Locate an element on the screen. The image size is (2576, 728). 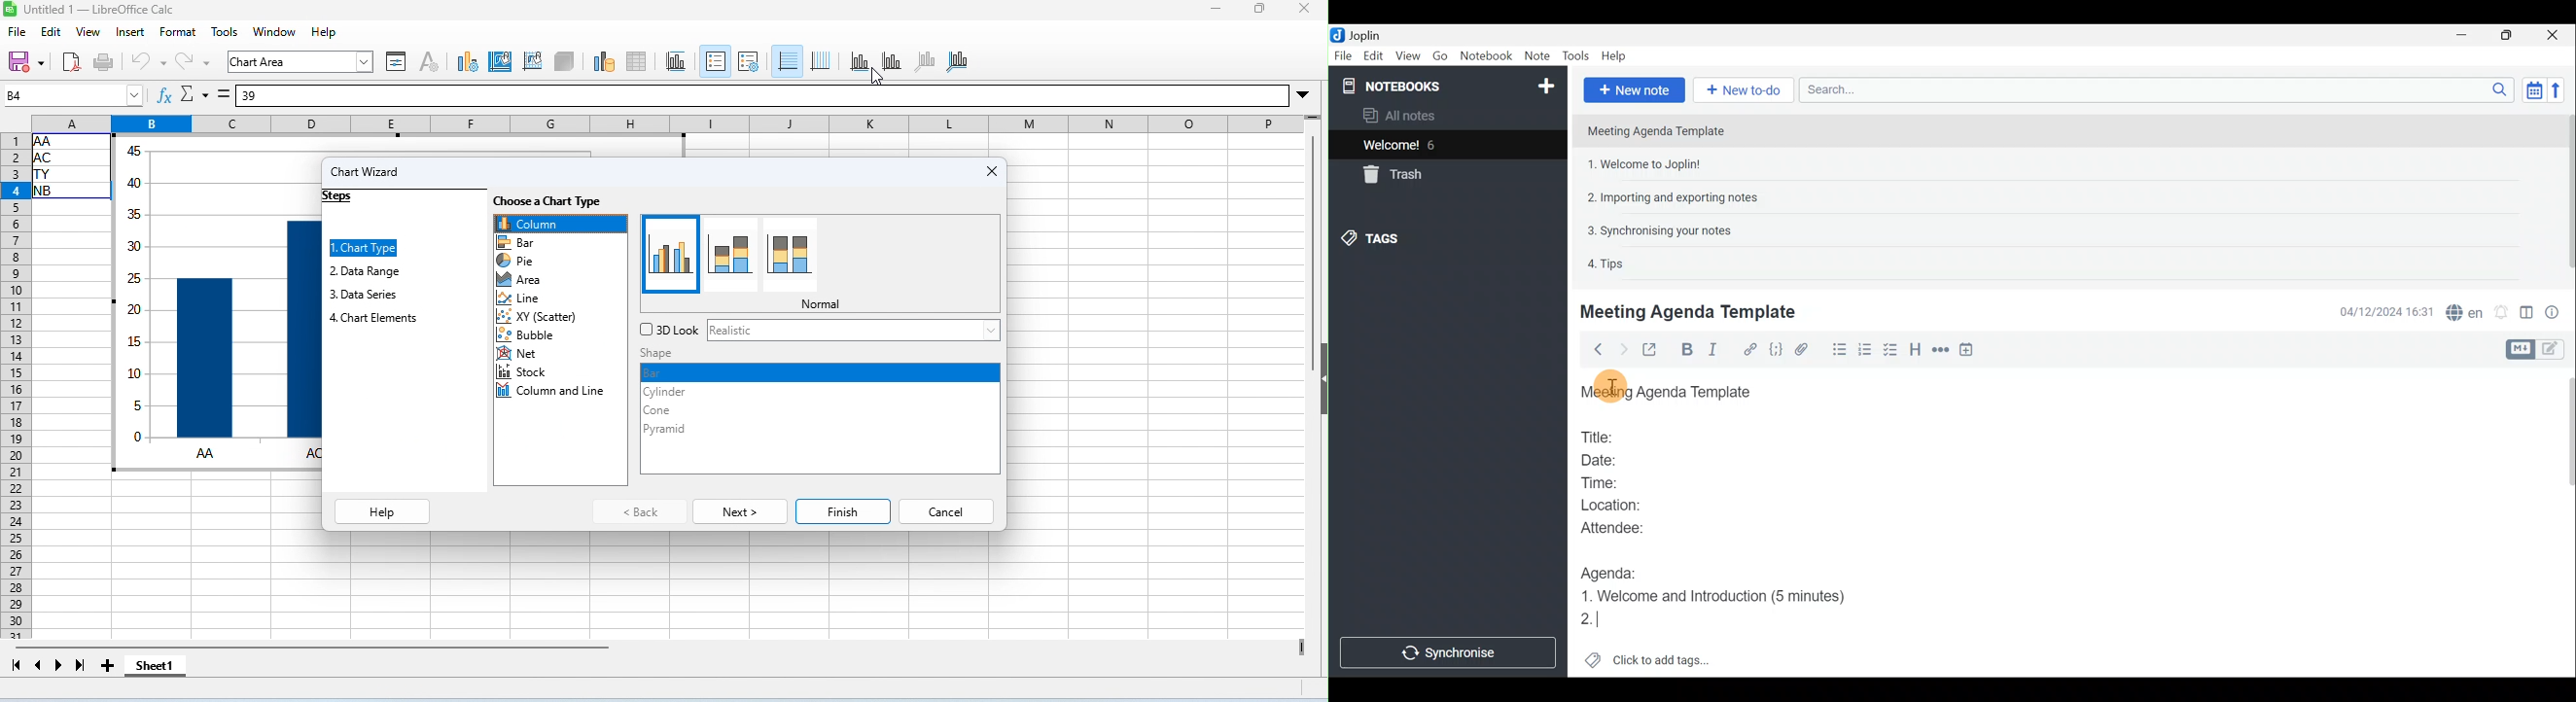
Italic is located at coordinates (1722, 350).